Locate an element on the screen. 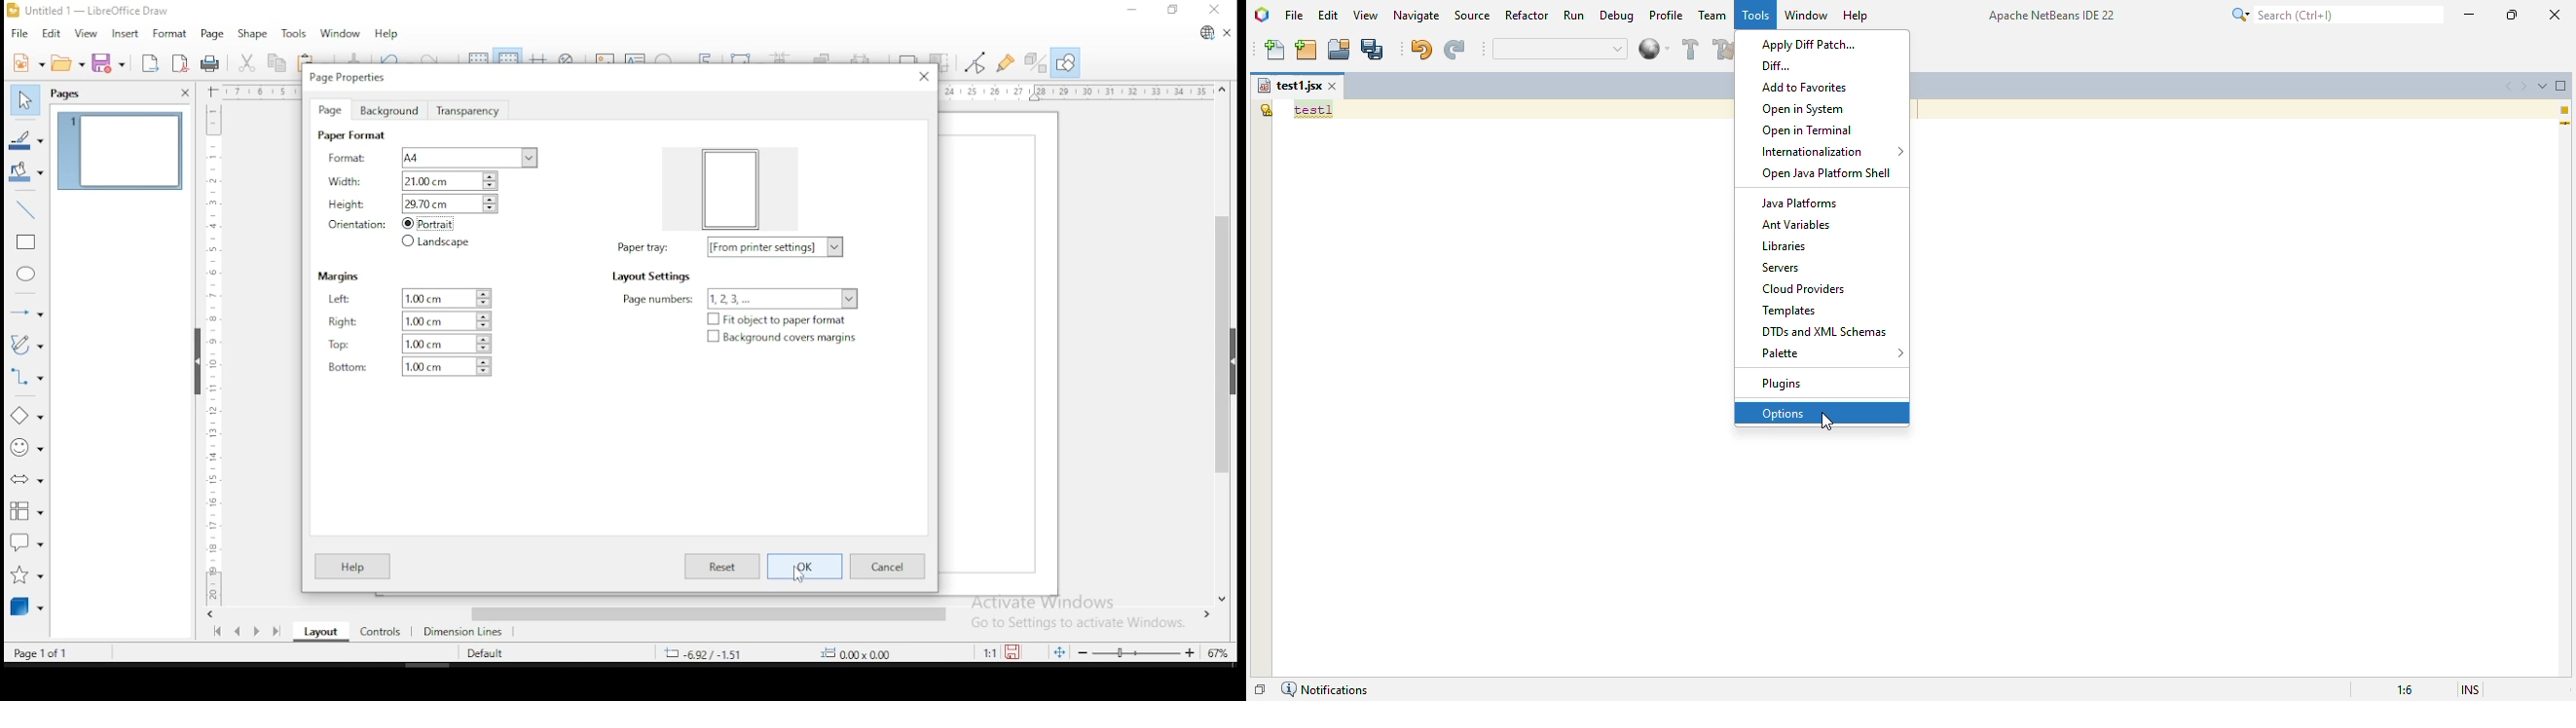 This screenshot has height=728, width=2576. zoom slider is located at coordinates (1140, 651).